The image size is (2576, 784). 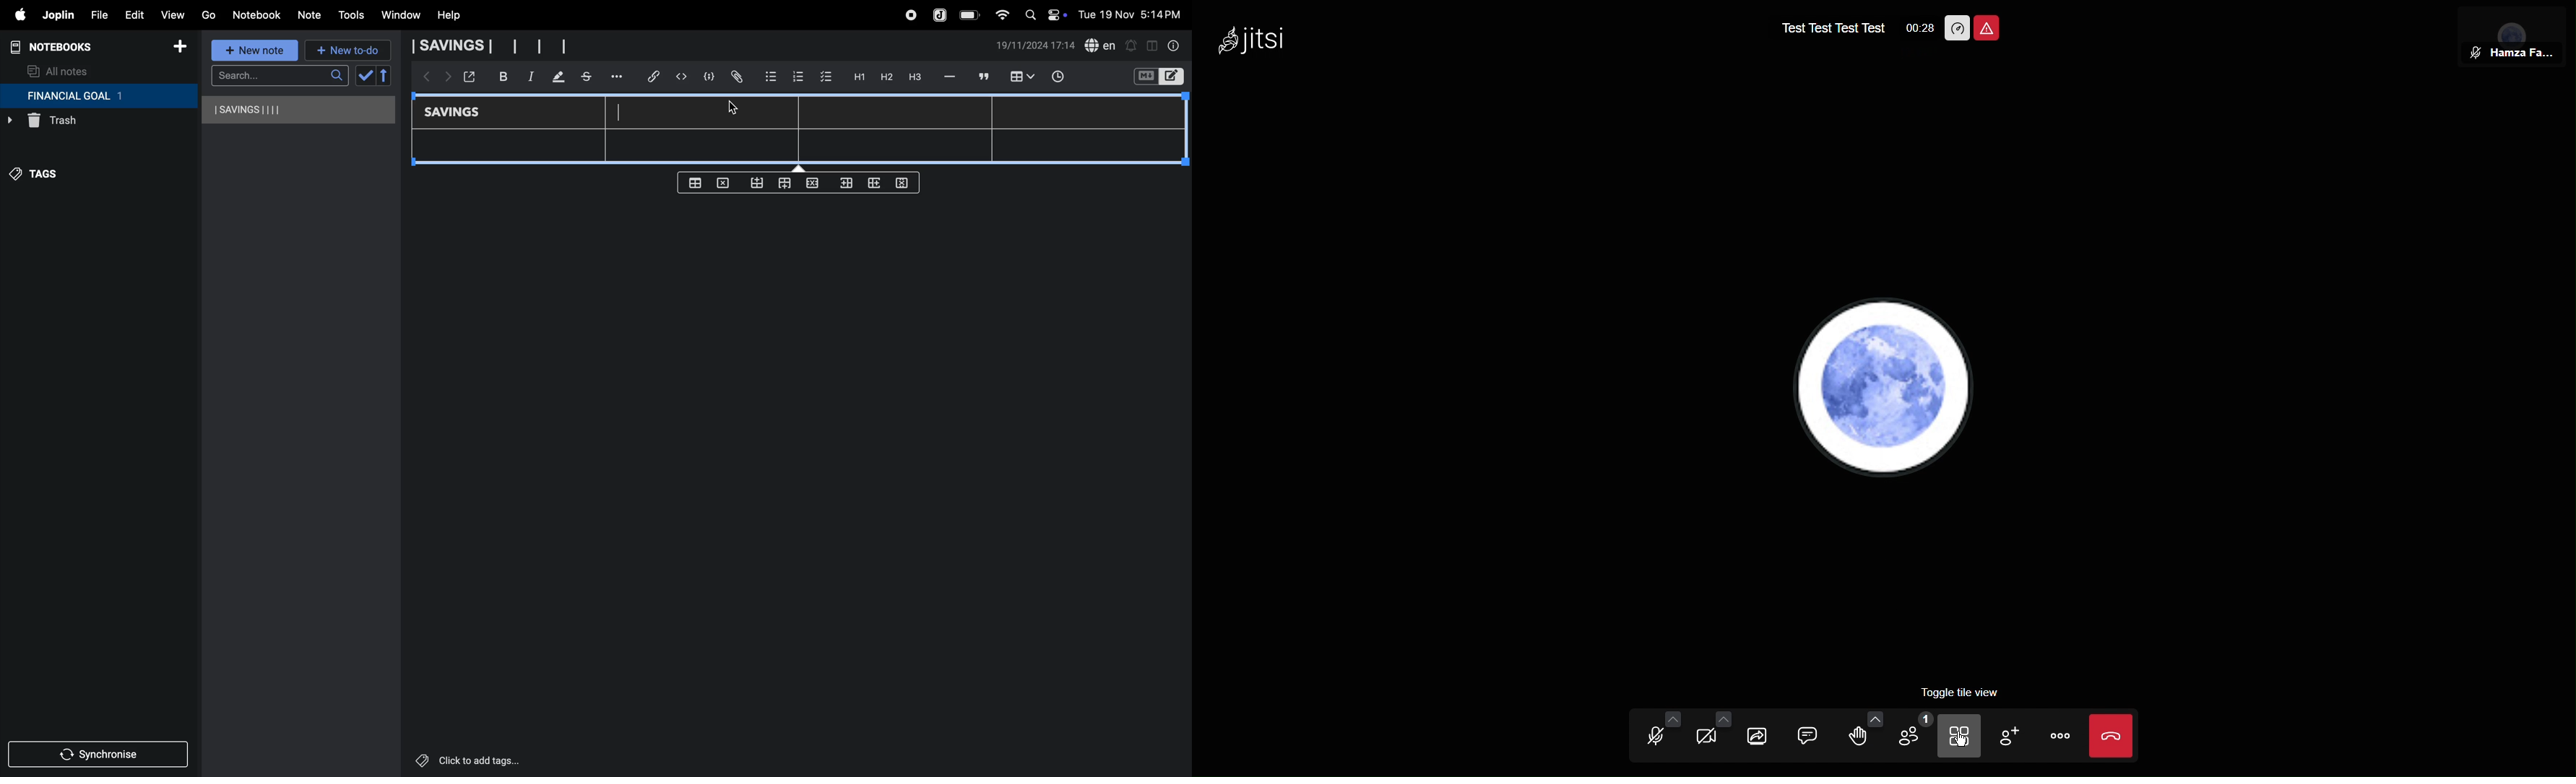 What do you see at coordinates (1043, 13) in the screenshot?
I see `apple widgets` at bounding box center [1043, 13].